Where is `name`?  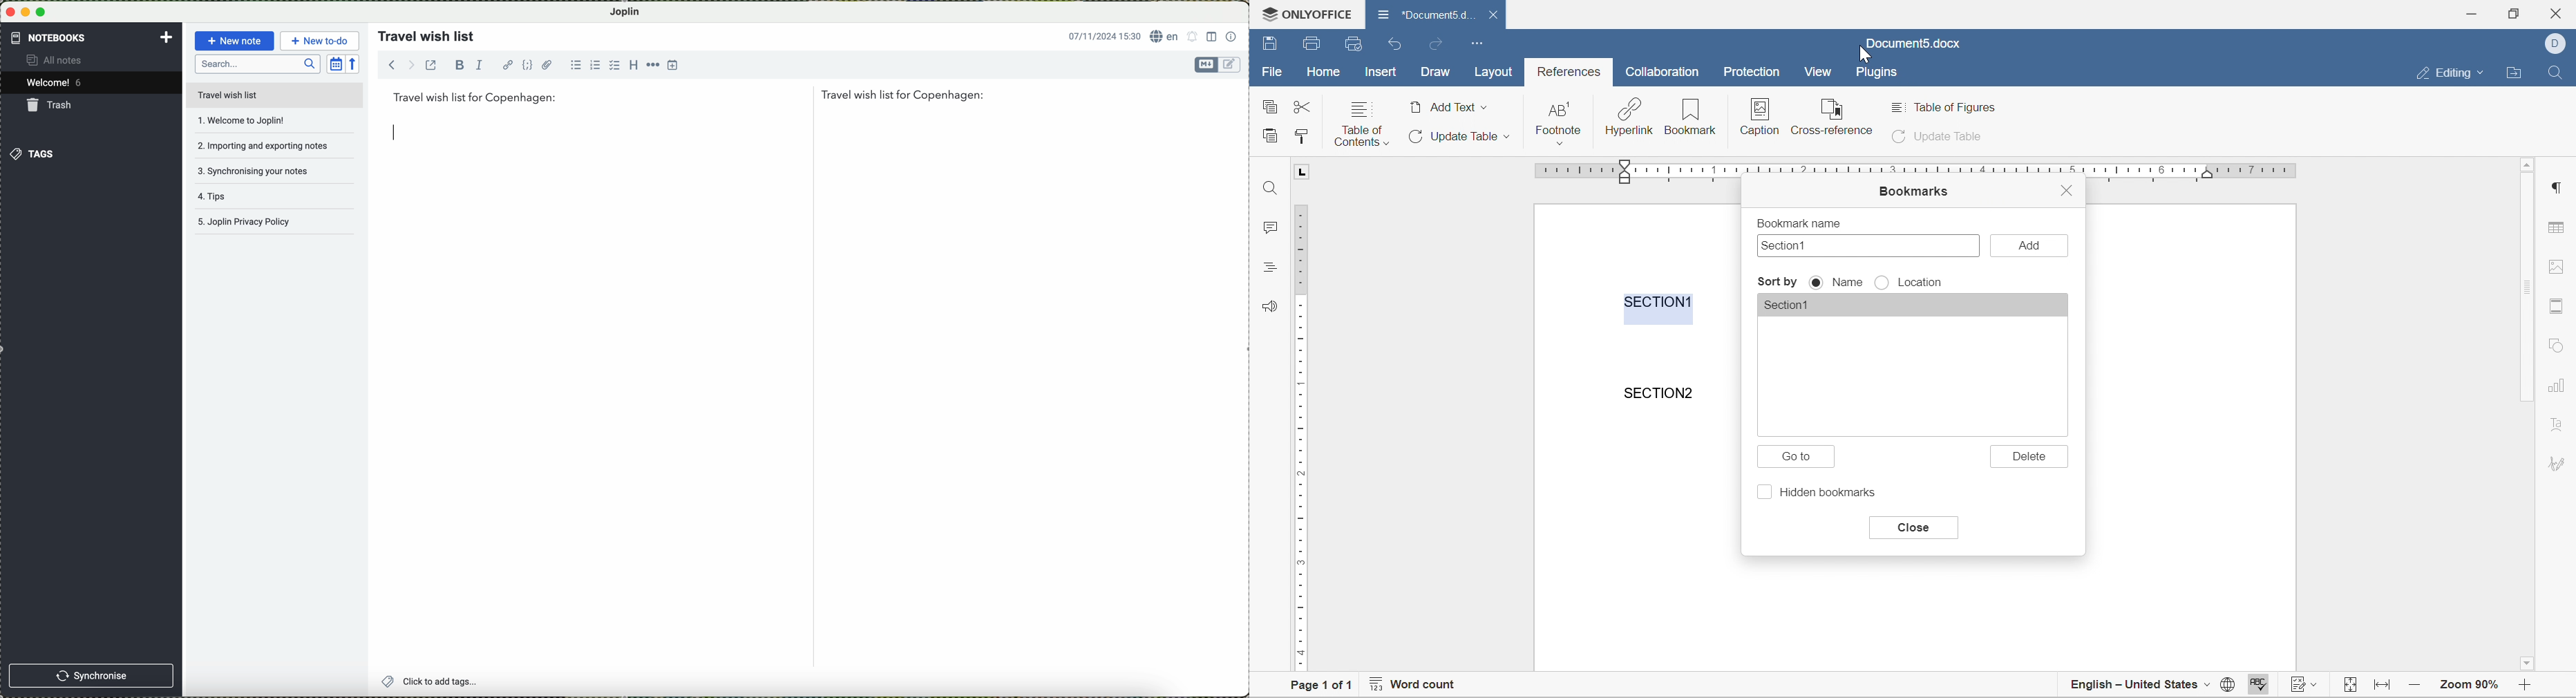 name is located at coordinates (1847, 282).